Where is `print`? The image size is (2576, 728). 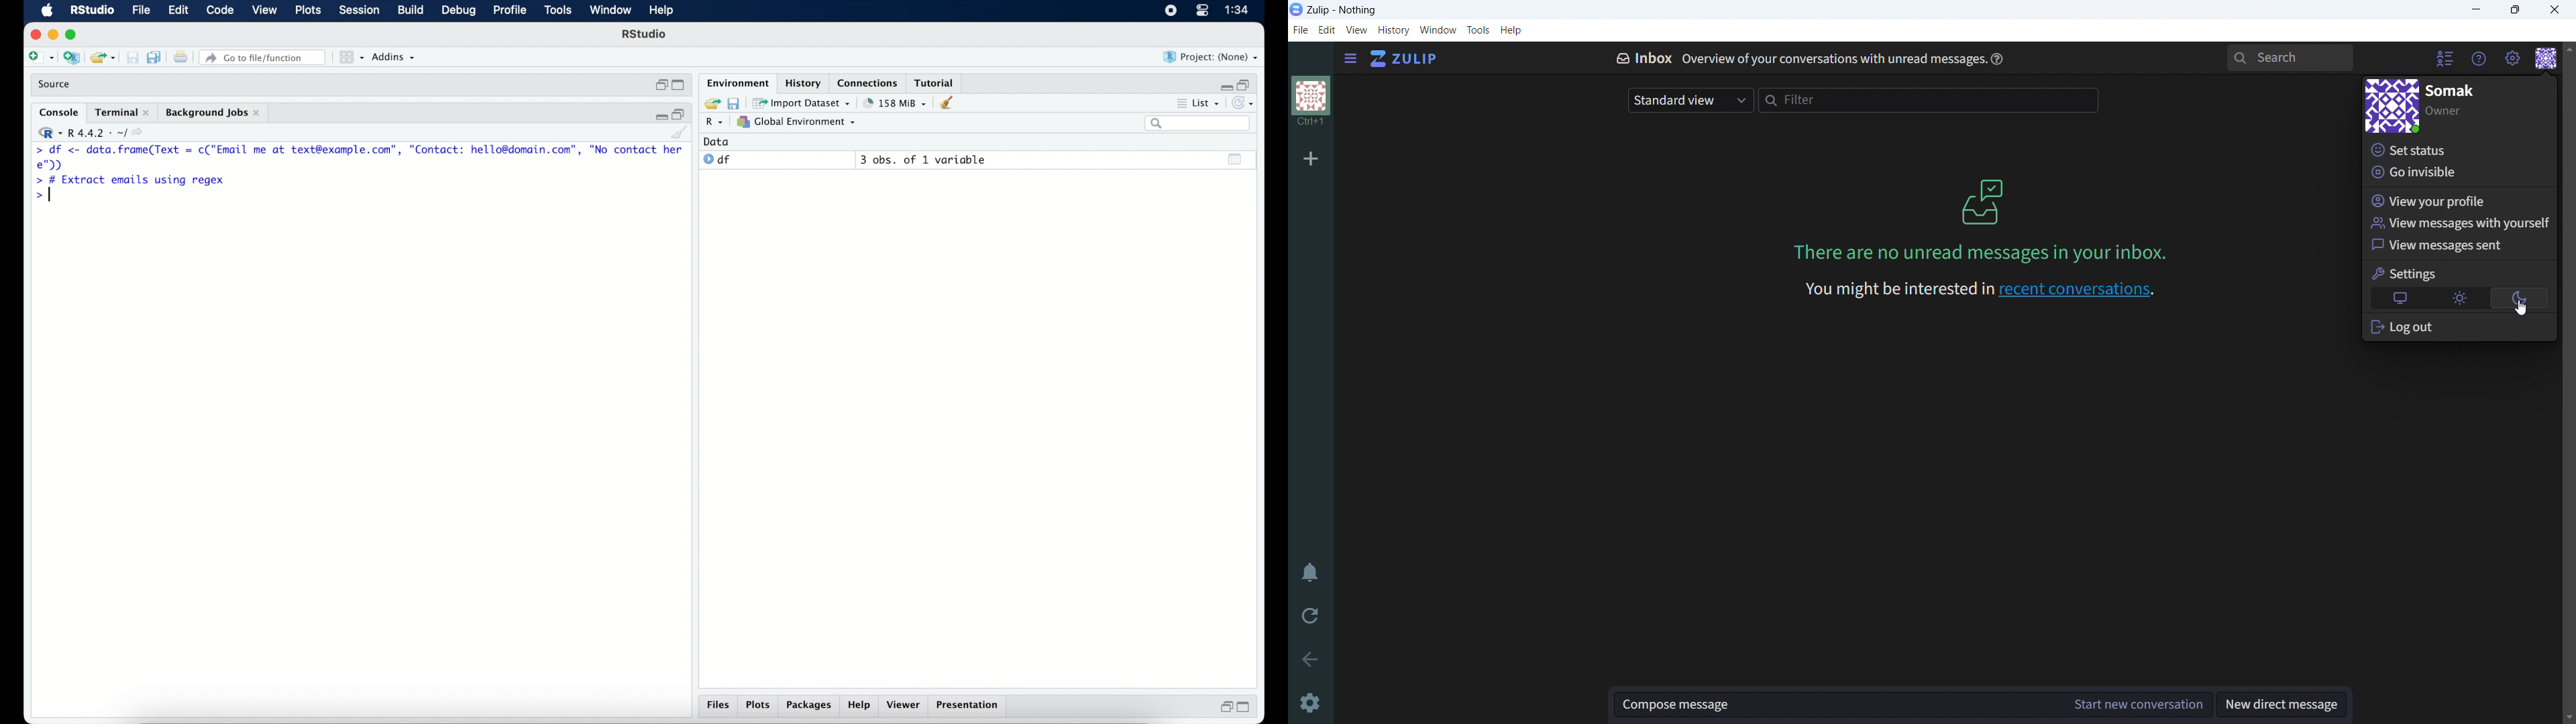 print is located at coordinates (132, 57).